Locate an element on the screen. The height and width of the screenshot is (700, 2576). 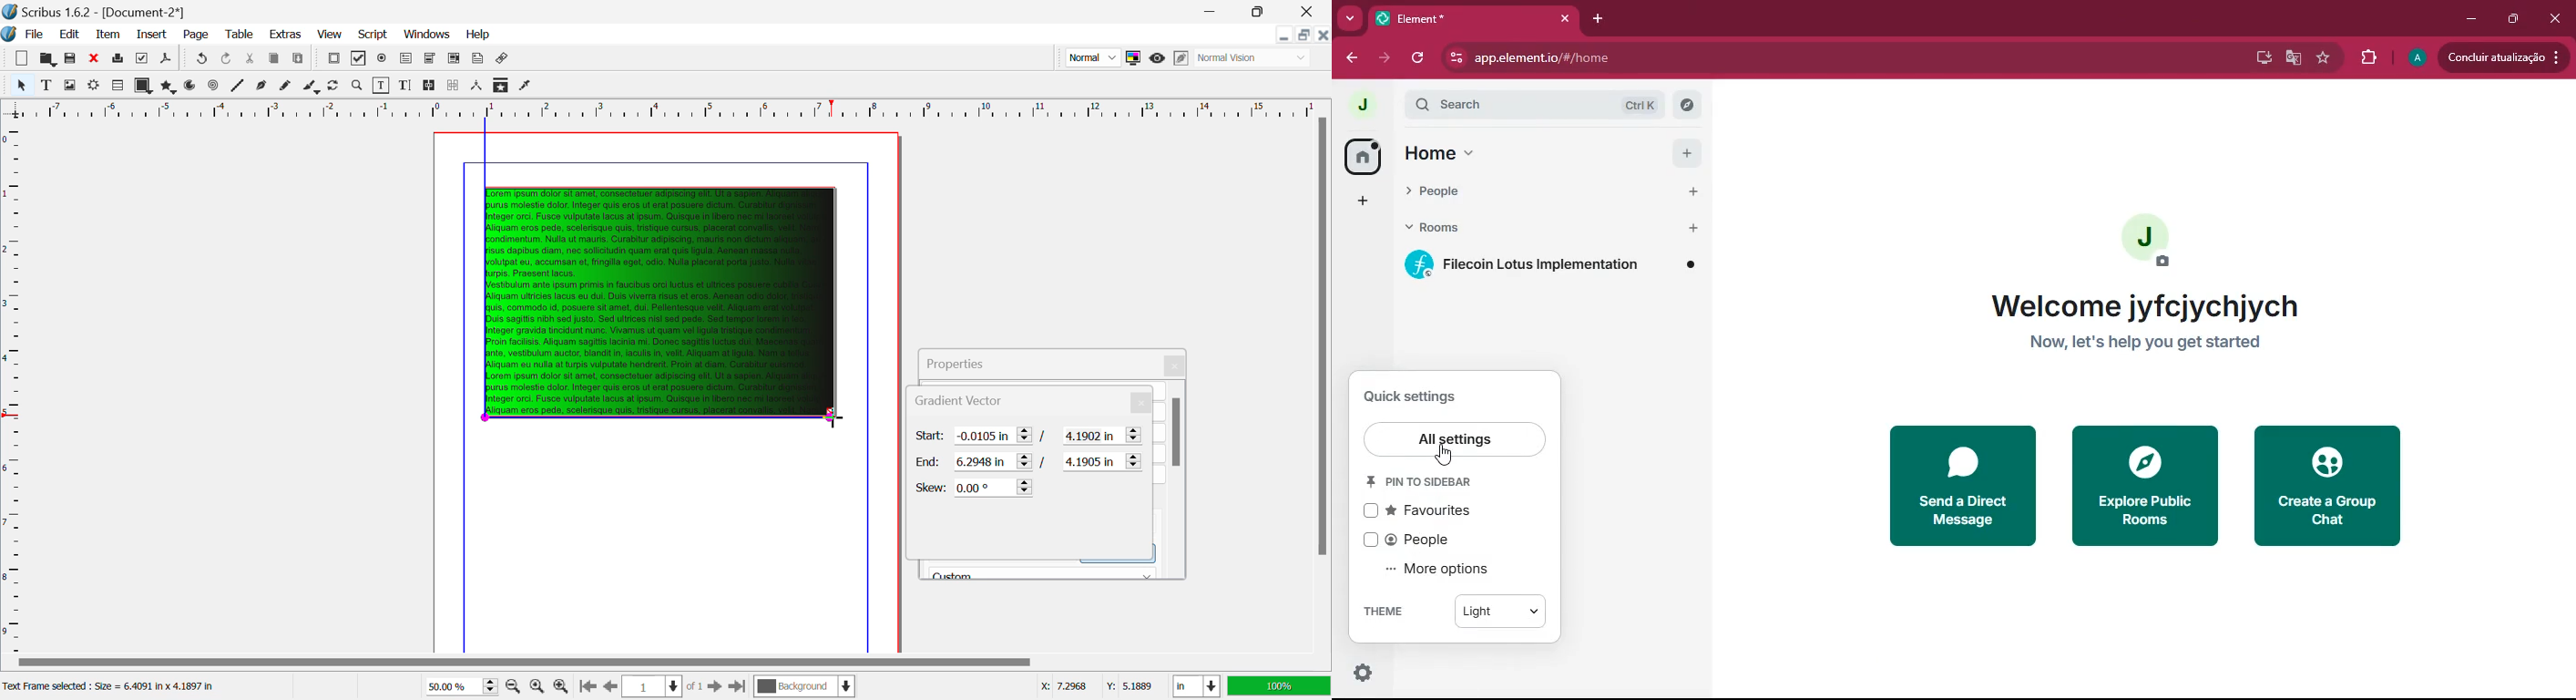
Table is located at coordinates (241, 35).